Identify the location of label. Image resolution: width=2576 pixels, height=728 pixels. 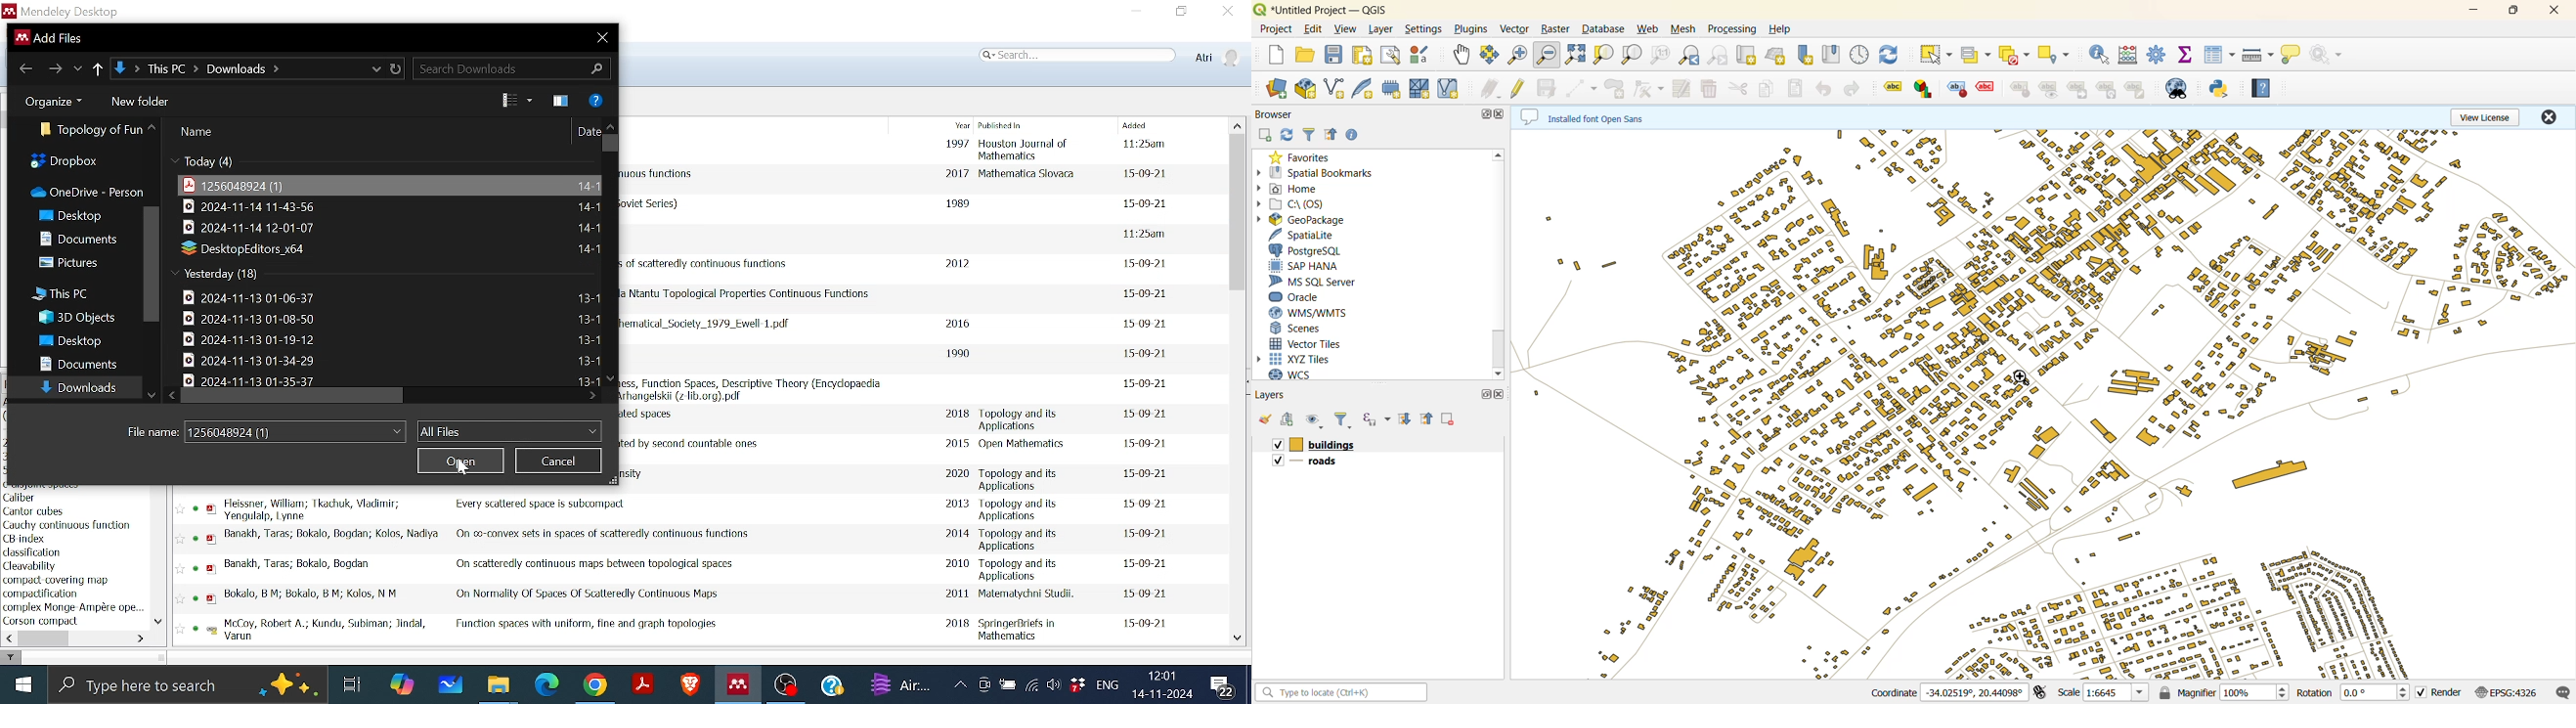
(1894, 88).